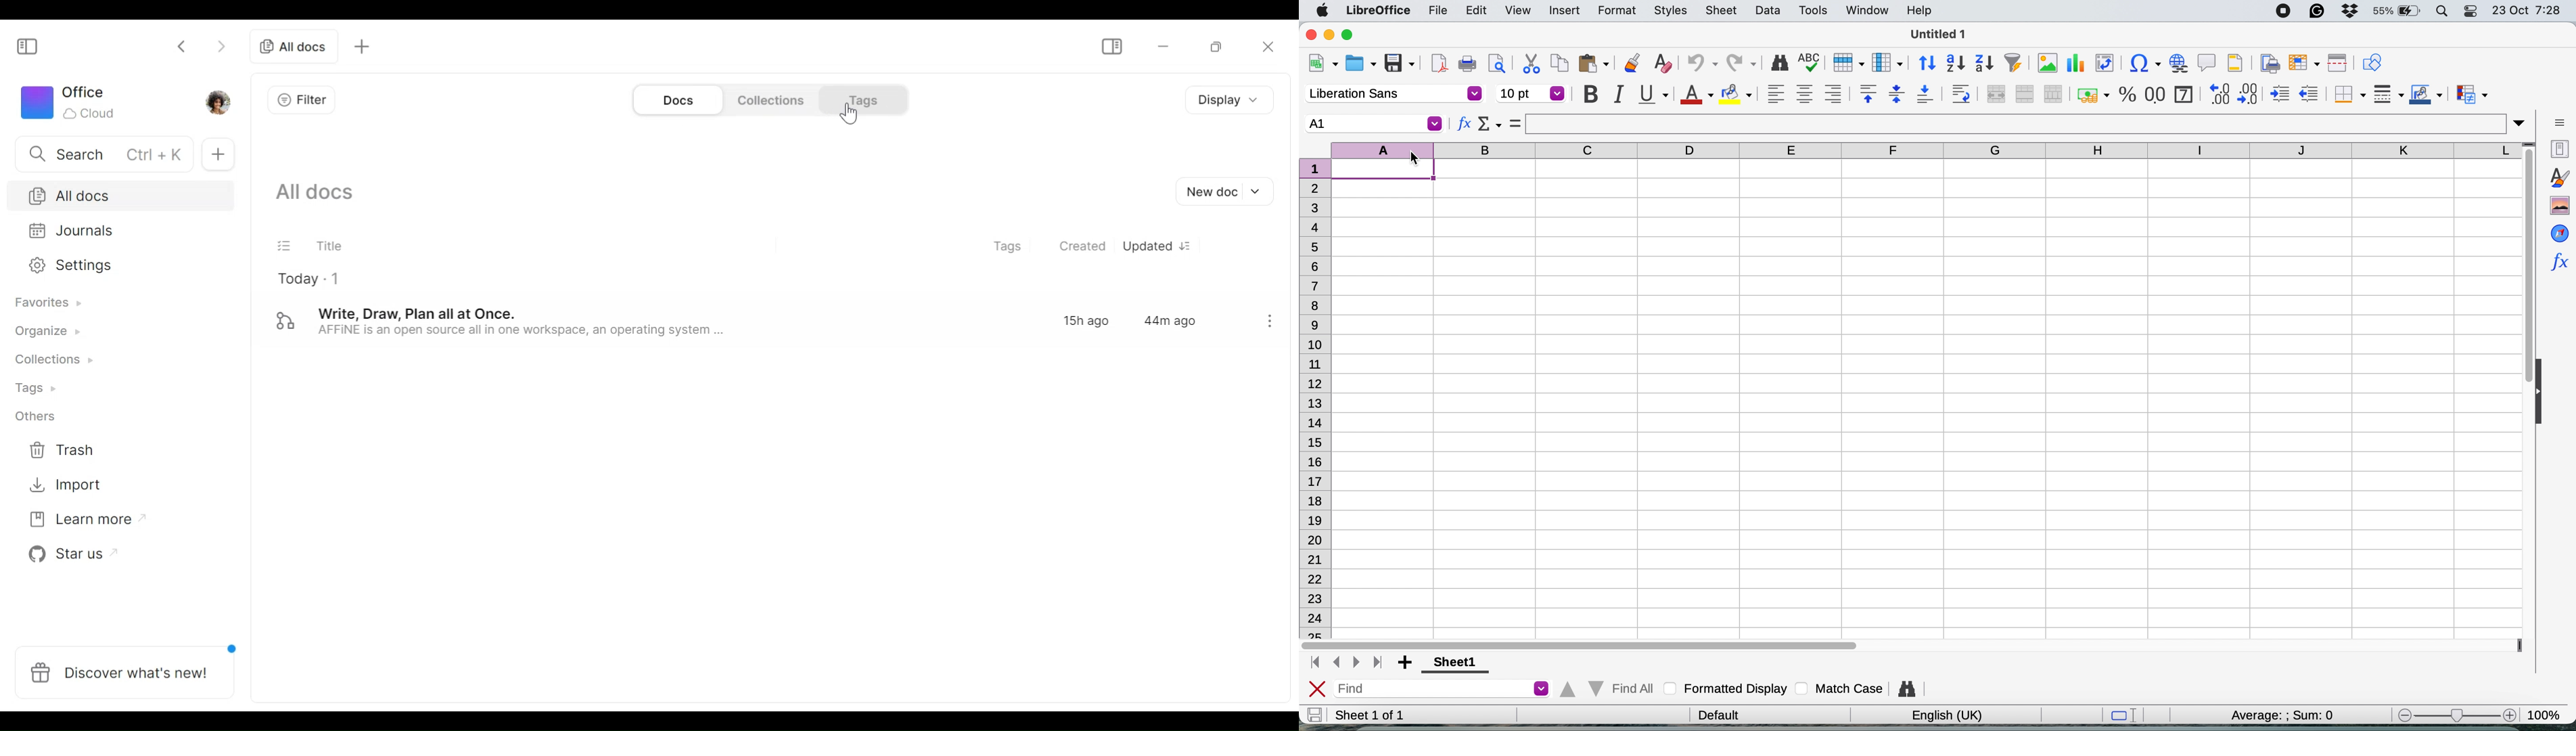 This screenshot has height=756, width=2576. What do you see at coordinates (1943, 34) in the screenshot?
I see `untitled 1` at bounding box center [1943, 34].